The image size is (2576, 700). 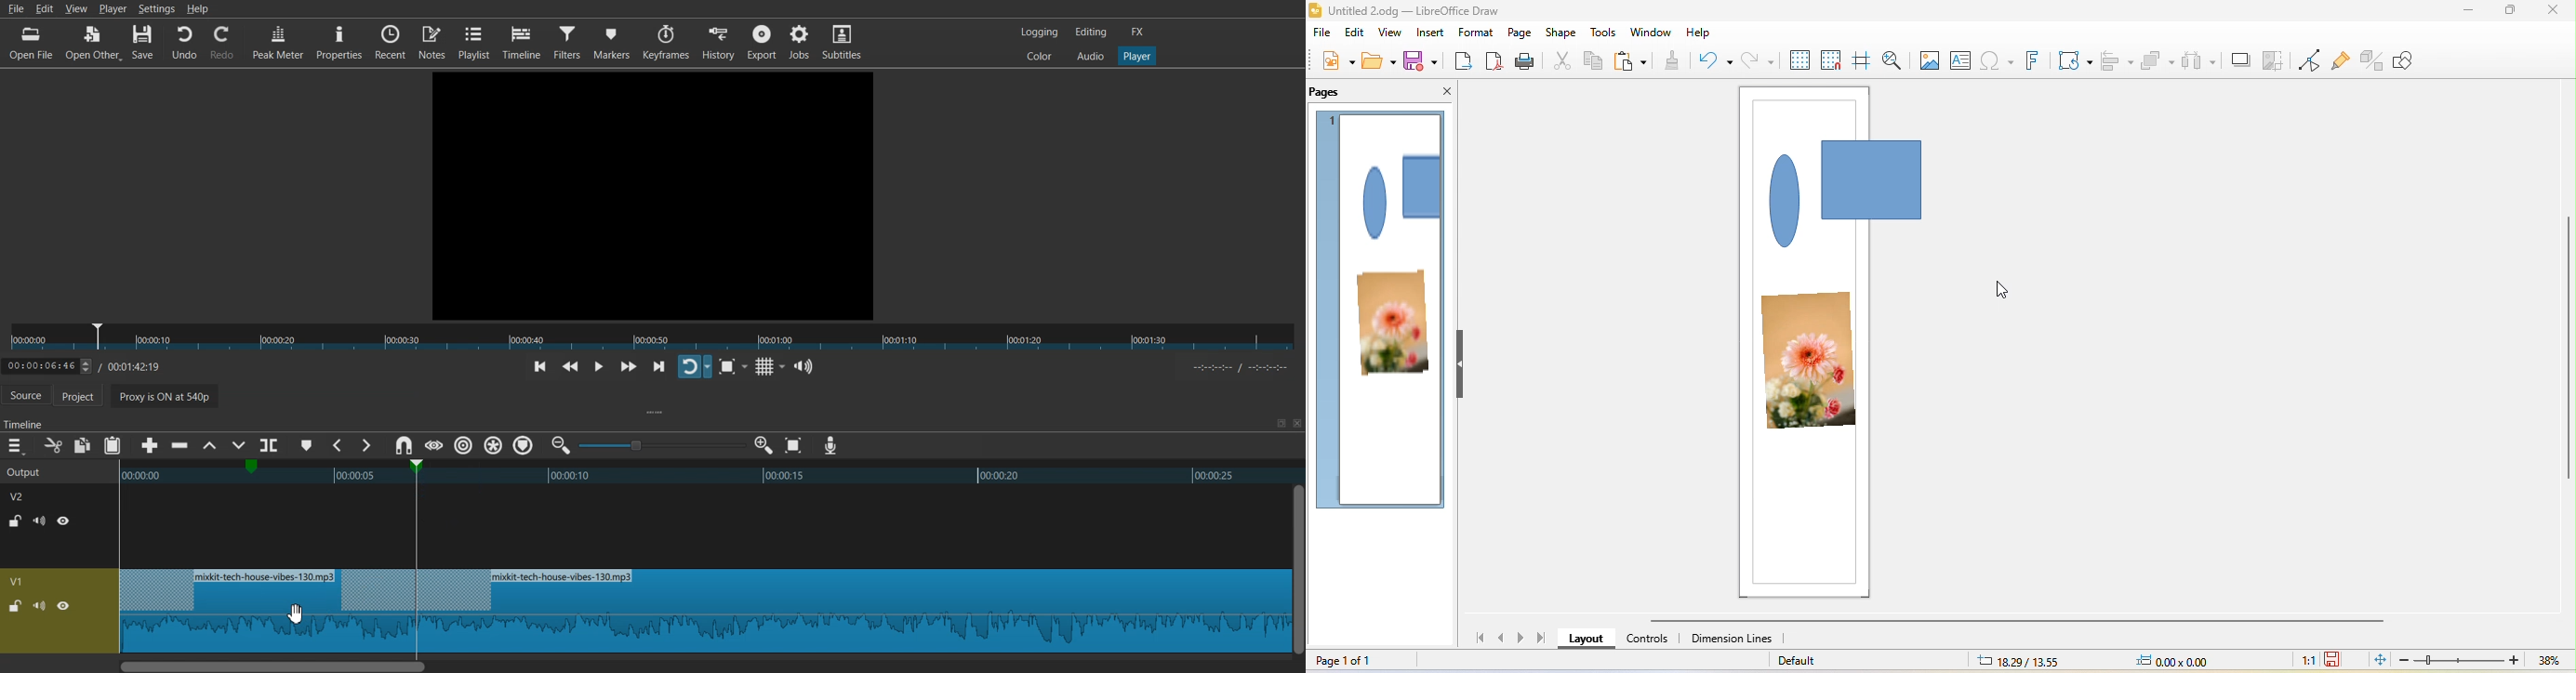 I want to click on clone formatting, so click(x=1678, y=61).